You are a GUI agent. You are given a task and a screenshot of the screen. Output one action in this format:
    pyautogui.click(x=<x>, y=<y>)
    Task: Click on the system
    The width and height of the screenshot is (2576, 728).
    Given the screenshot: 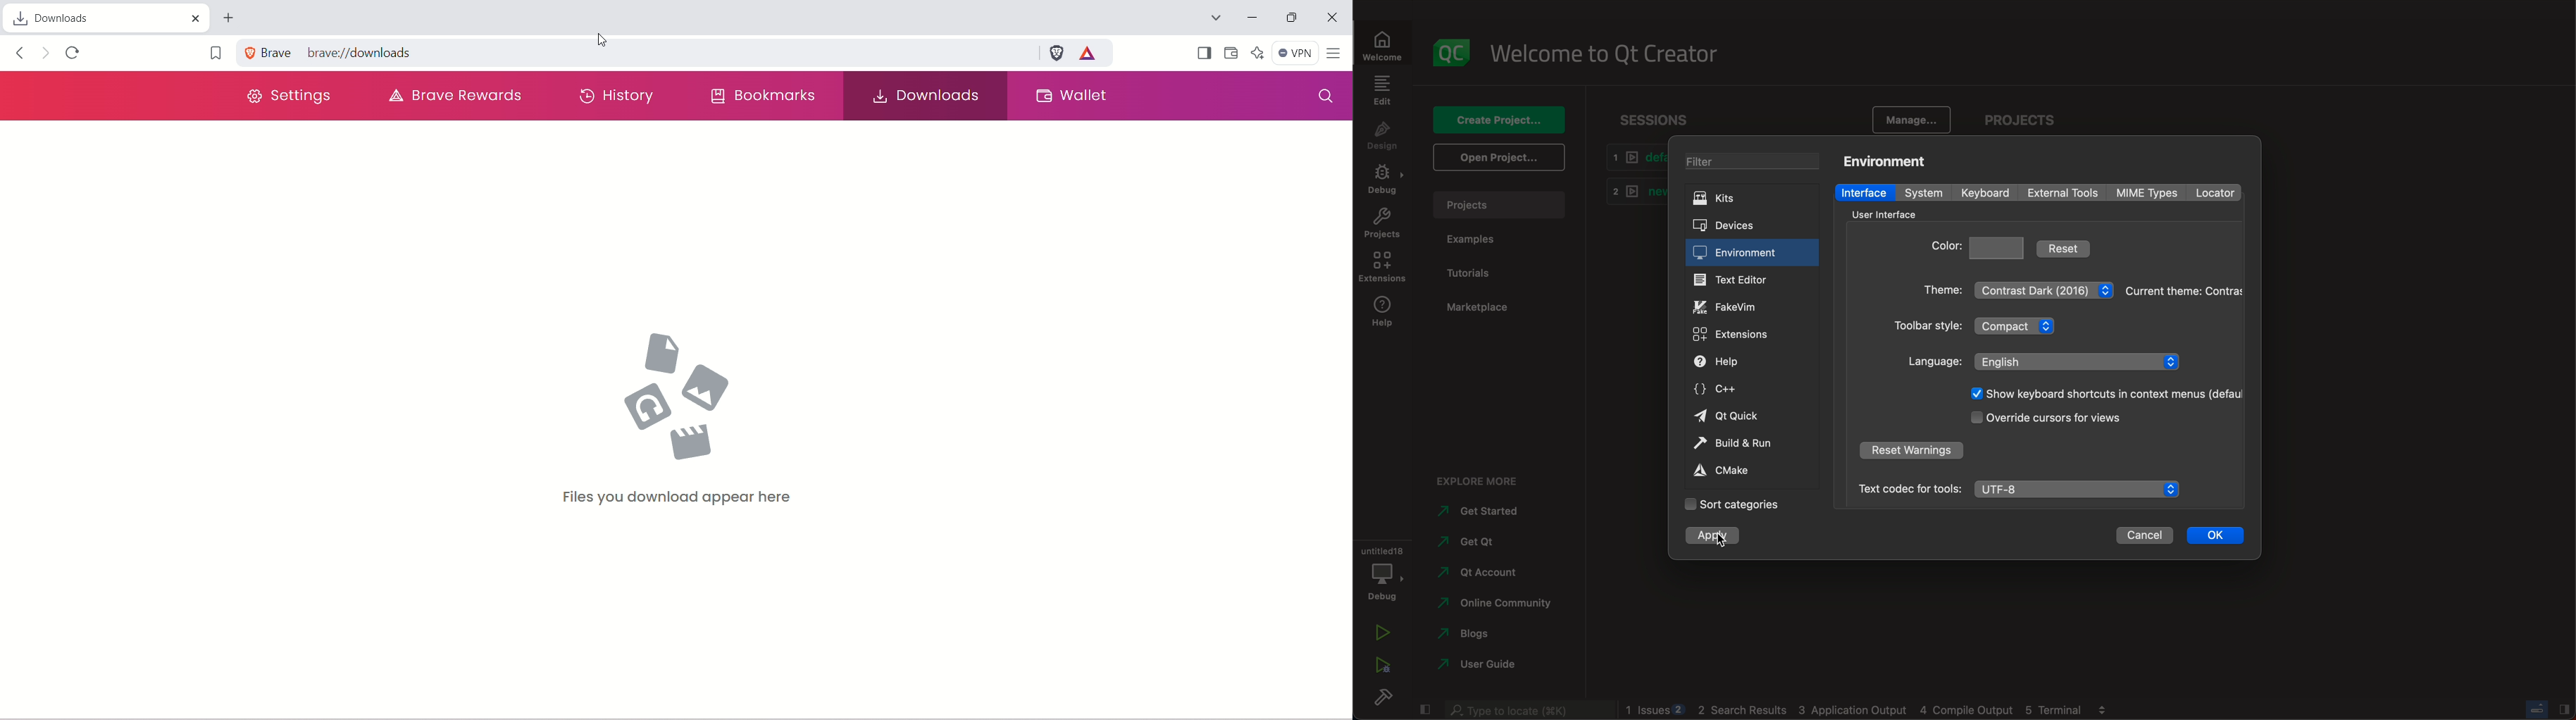 What is the action you would take?
    pyautogui.click(x=1921, y=192)
    